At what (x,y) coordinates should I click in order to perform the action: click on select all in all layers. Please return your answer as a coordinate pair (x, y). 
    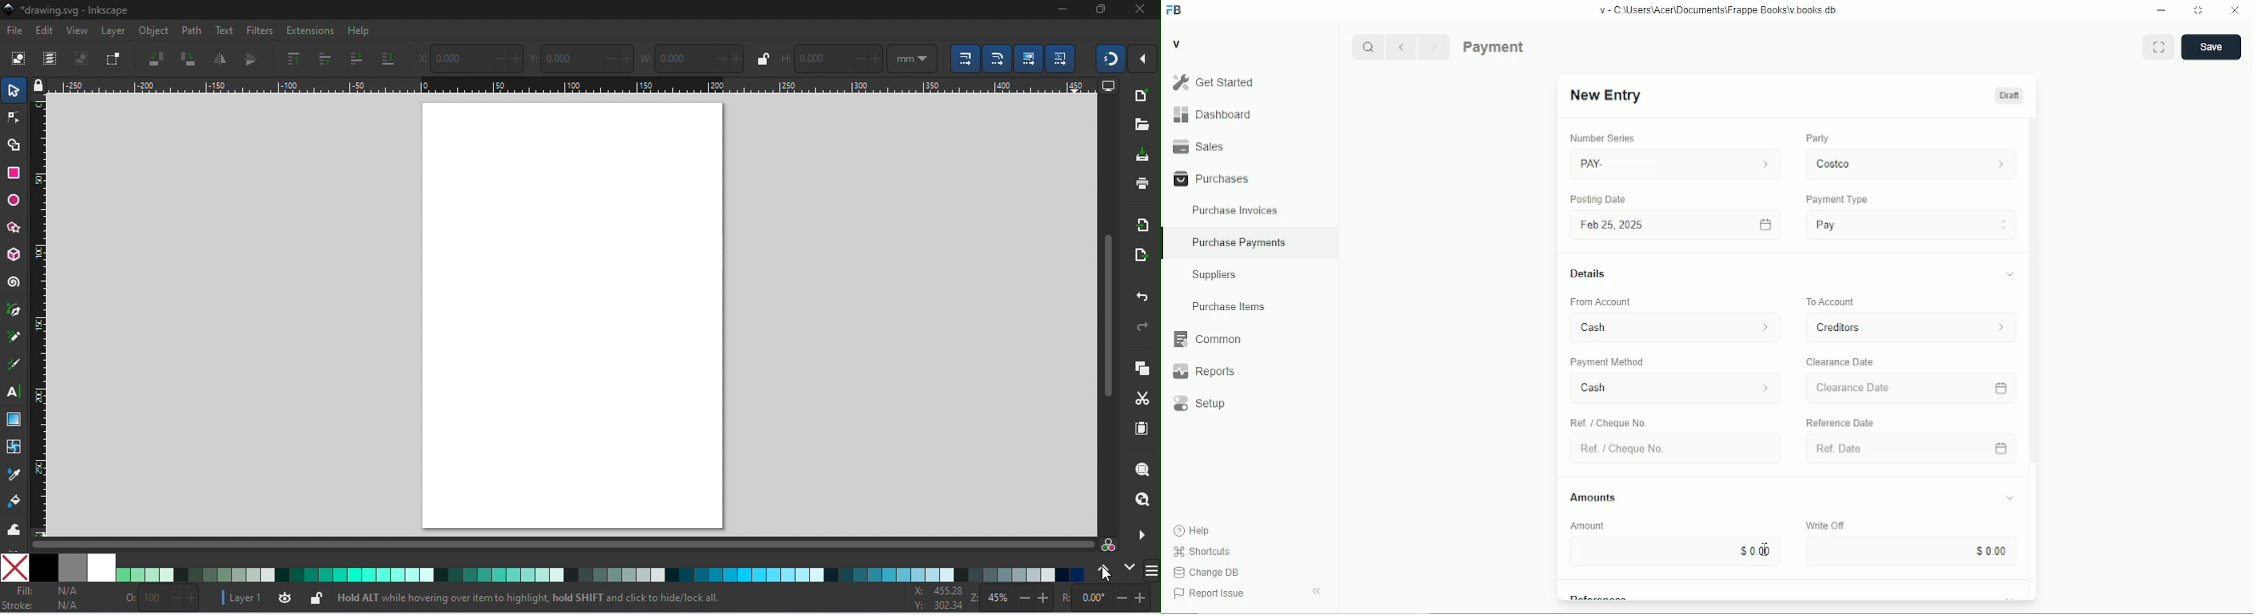
    Looking at the image, I should click on (52, 59).